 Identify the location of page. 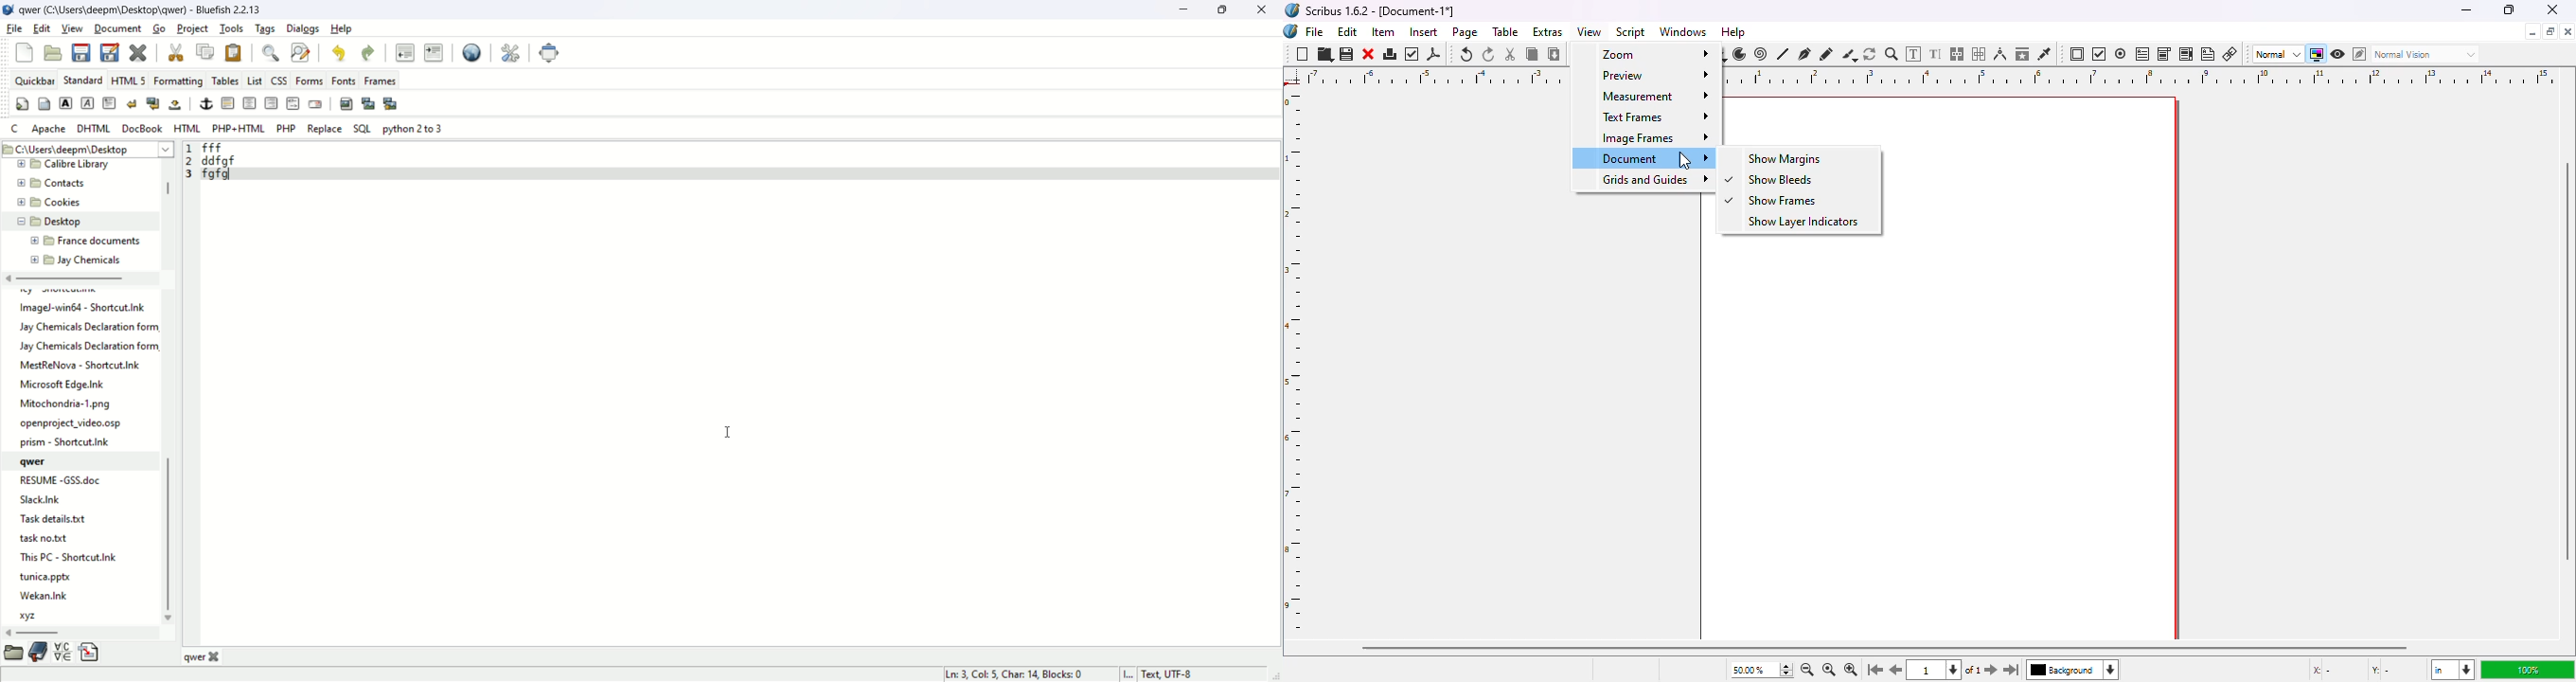
(1466, 32).